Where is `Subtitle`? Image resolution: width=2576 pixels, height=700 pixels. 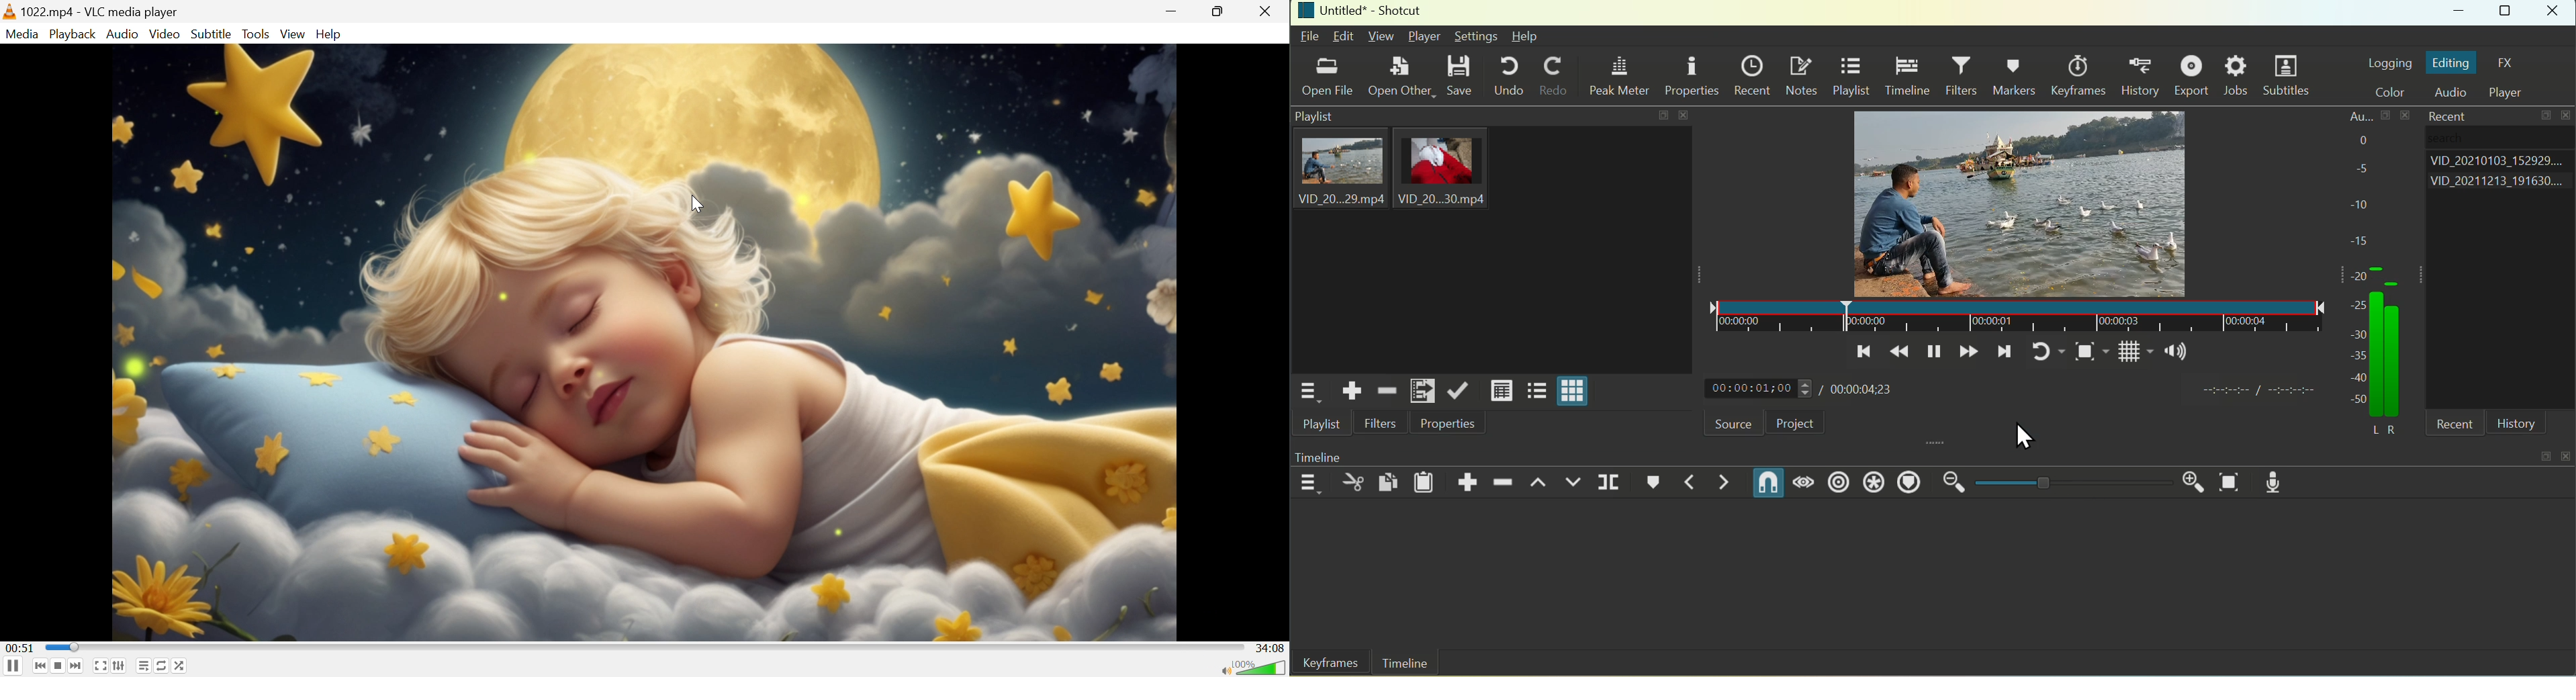 Subtitle is located at coordinates (212, 33).